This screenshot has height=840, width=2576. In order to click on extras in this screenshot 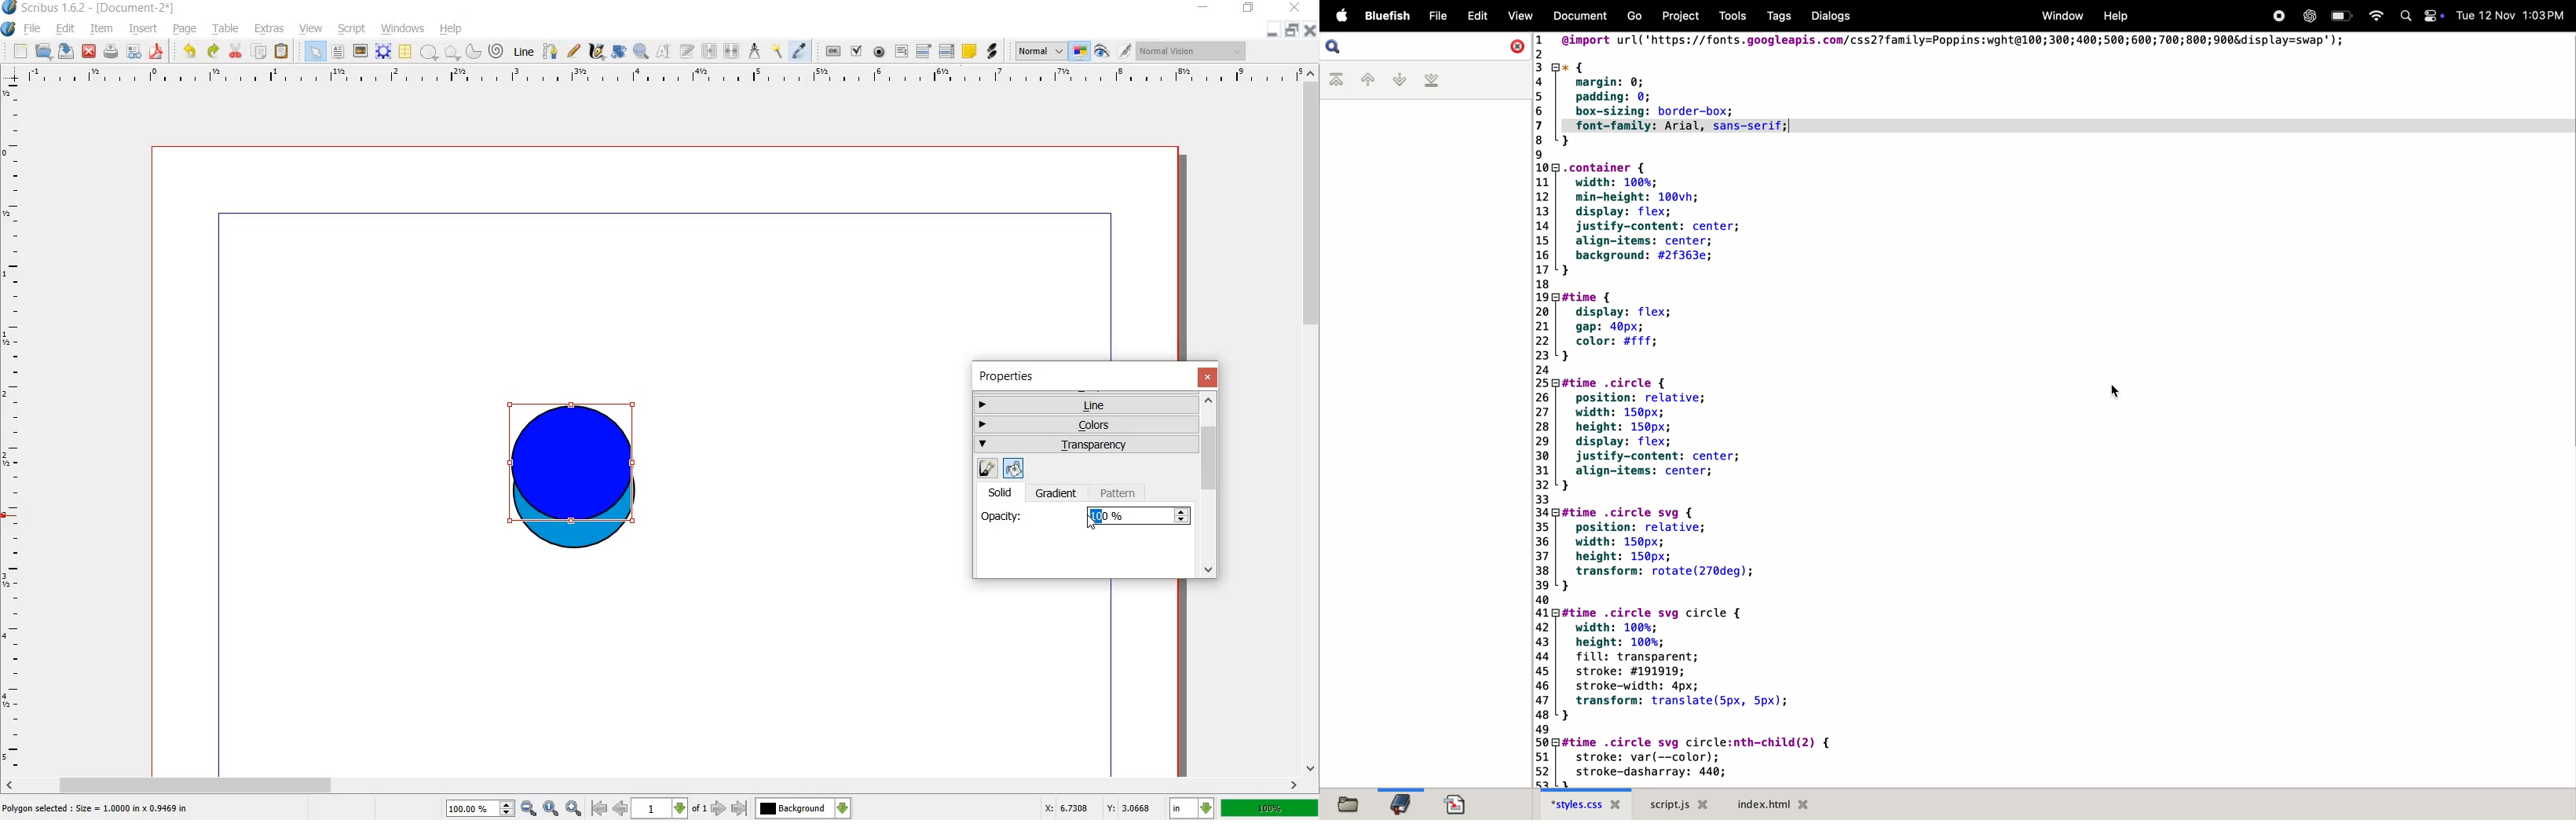, I will do `click(269, 29)`.